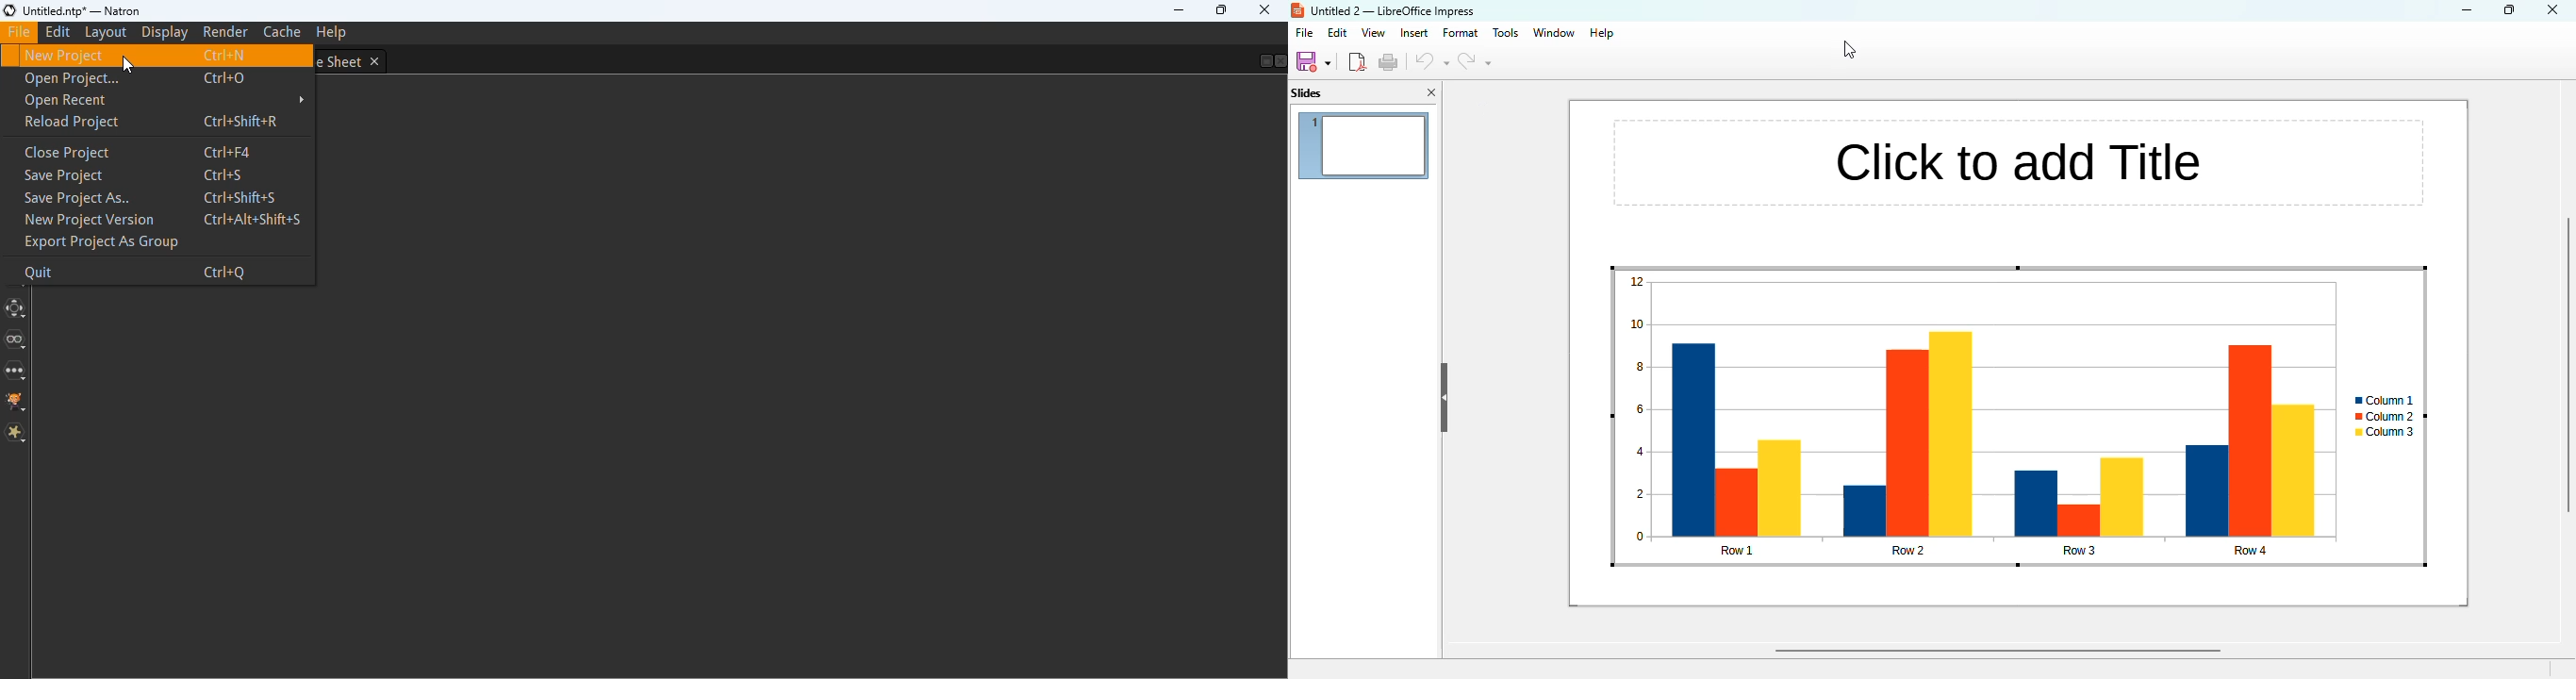 The width and height of the screenshot is (2576, 700). Describe the element at coordinates (1474, 62) in the screenshot. I see `redo` at that location.